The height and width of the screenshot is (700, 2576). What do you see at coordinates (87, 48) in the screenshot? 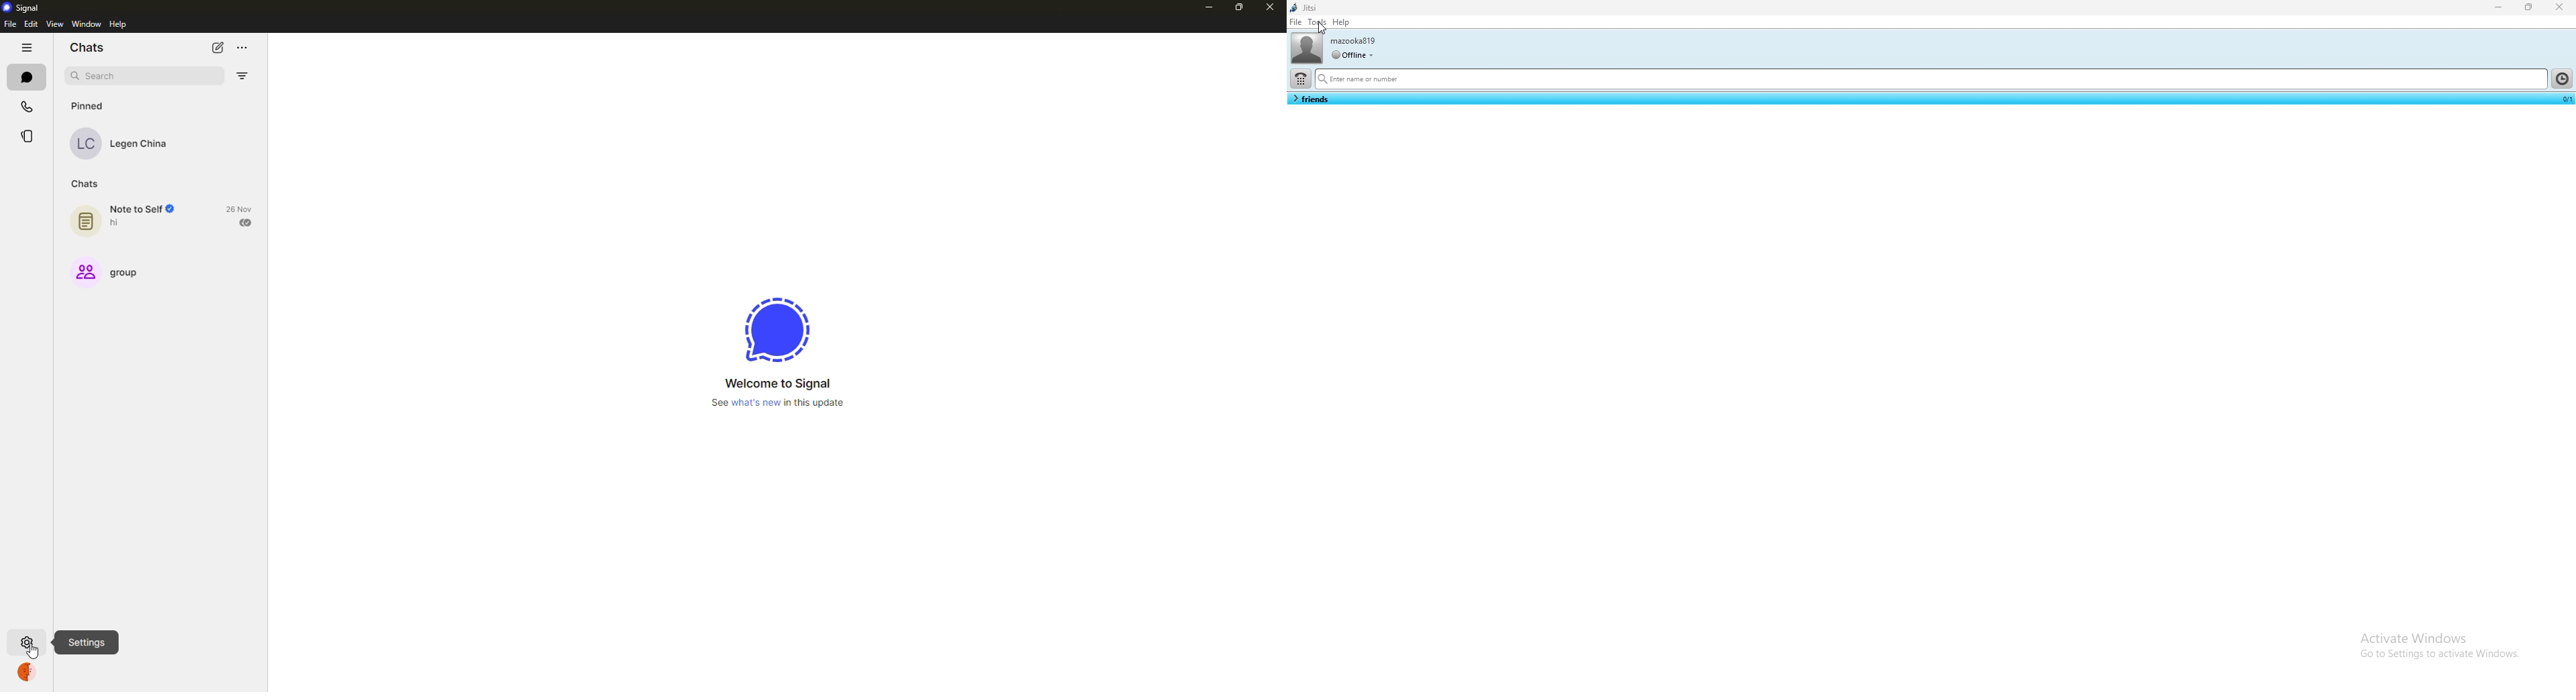
I see `chats` at bounding box center [87, 48].